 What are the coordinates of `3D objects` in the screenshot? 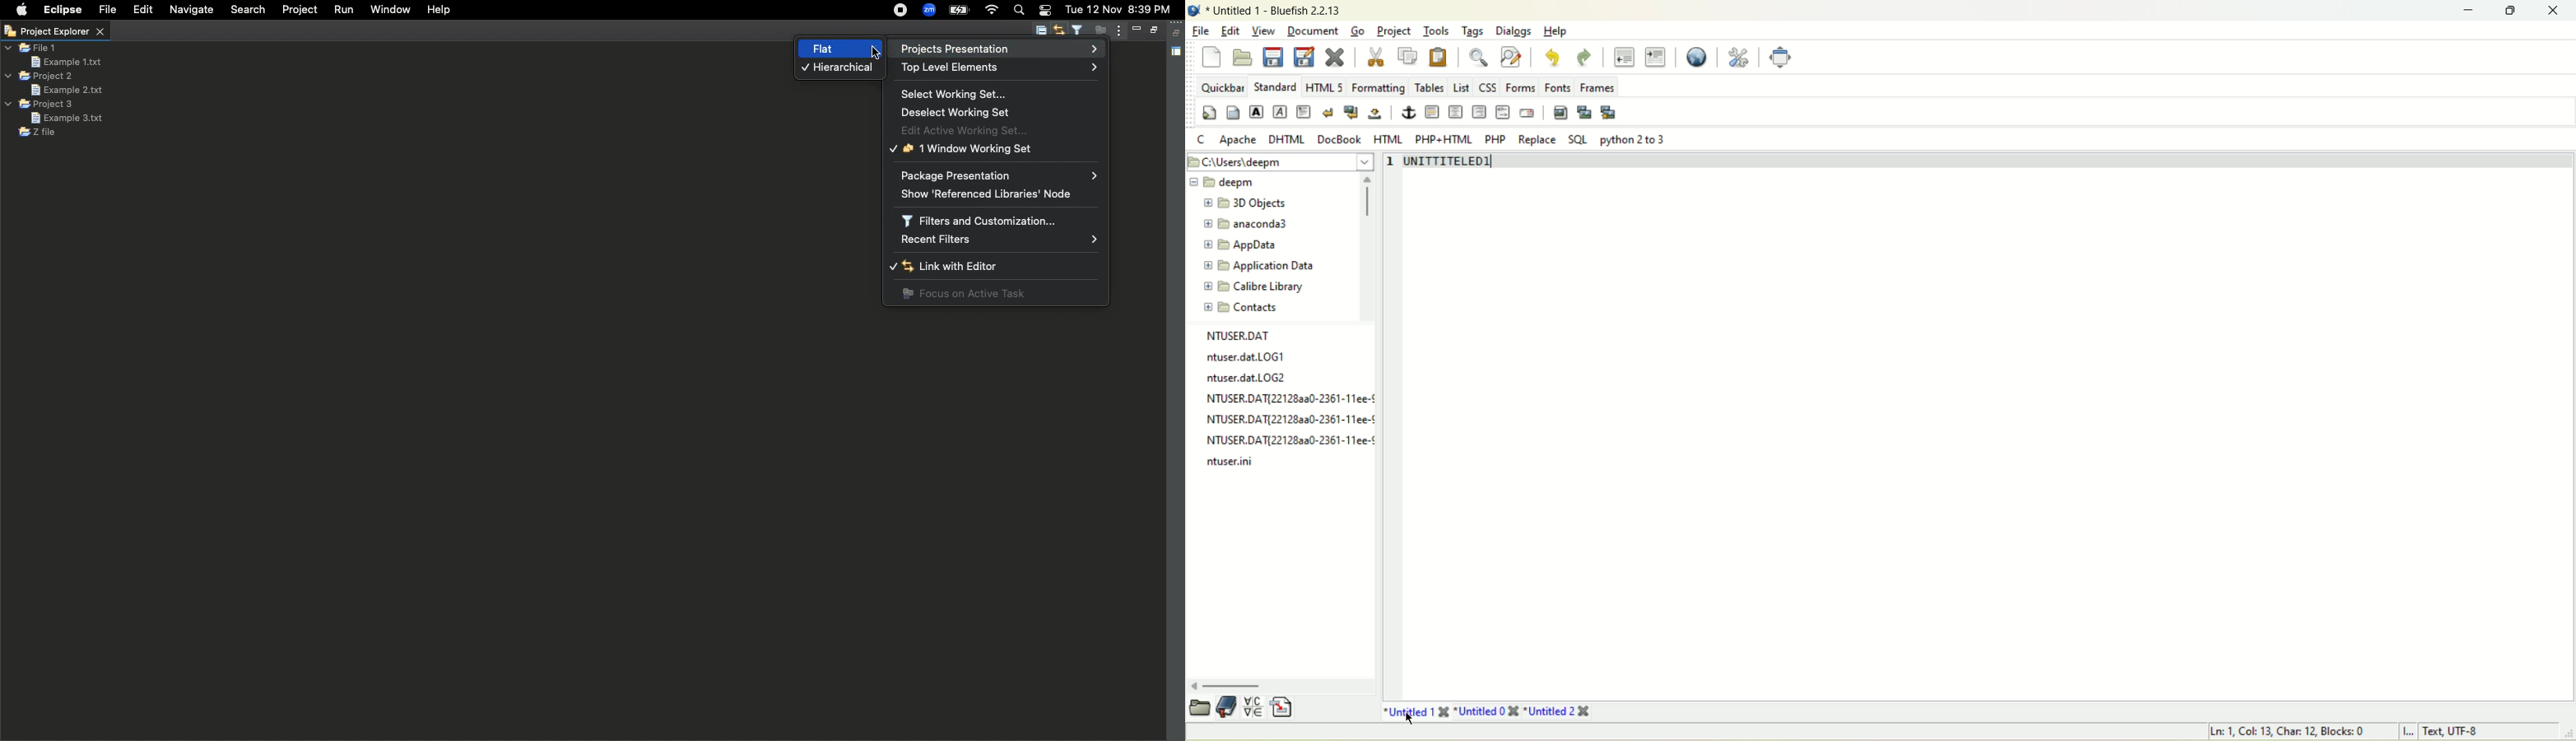 It's located at (1250, 201).